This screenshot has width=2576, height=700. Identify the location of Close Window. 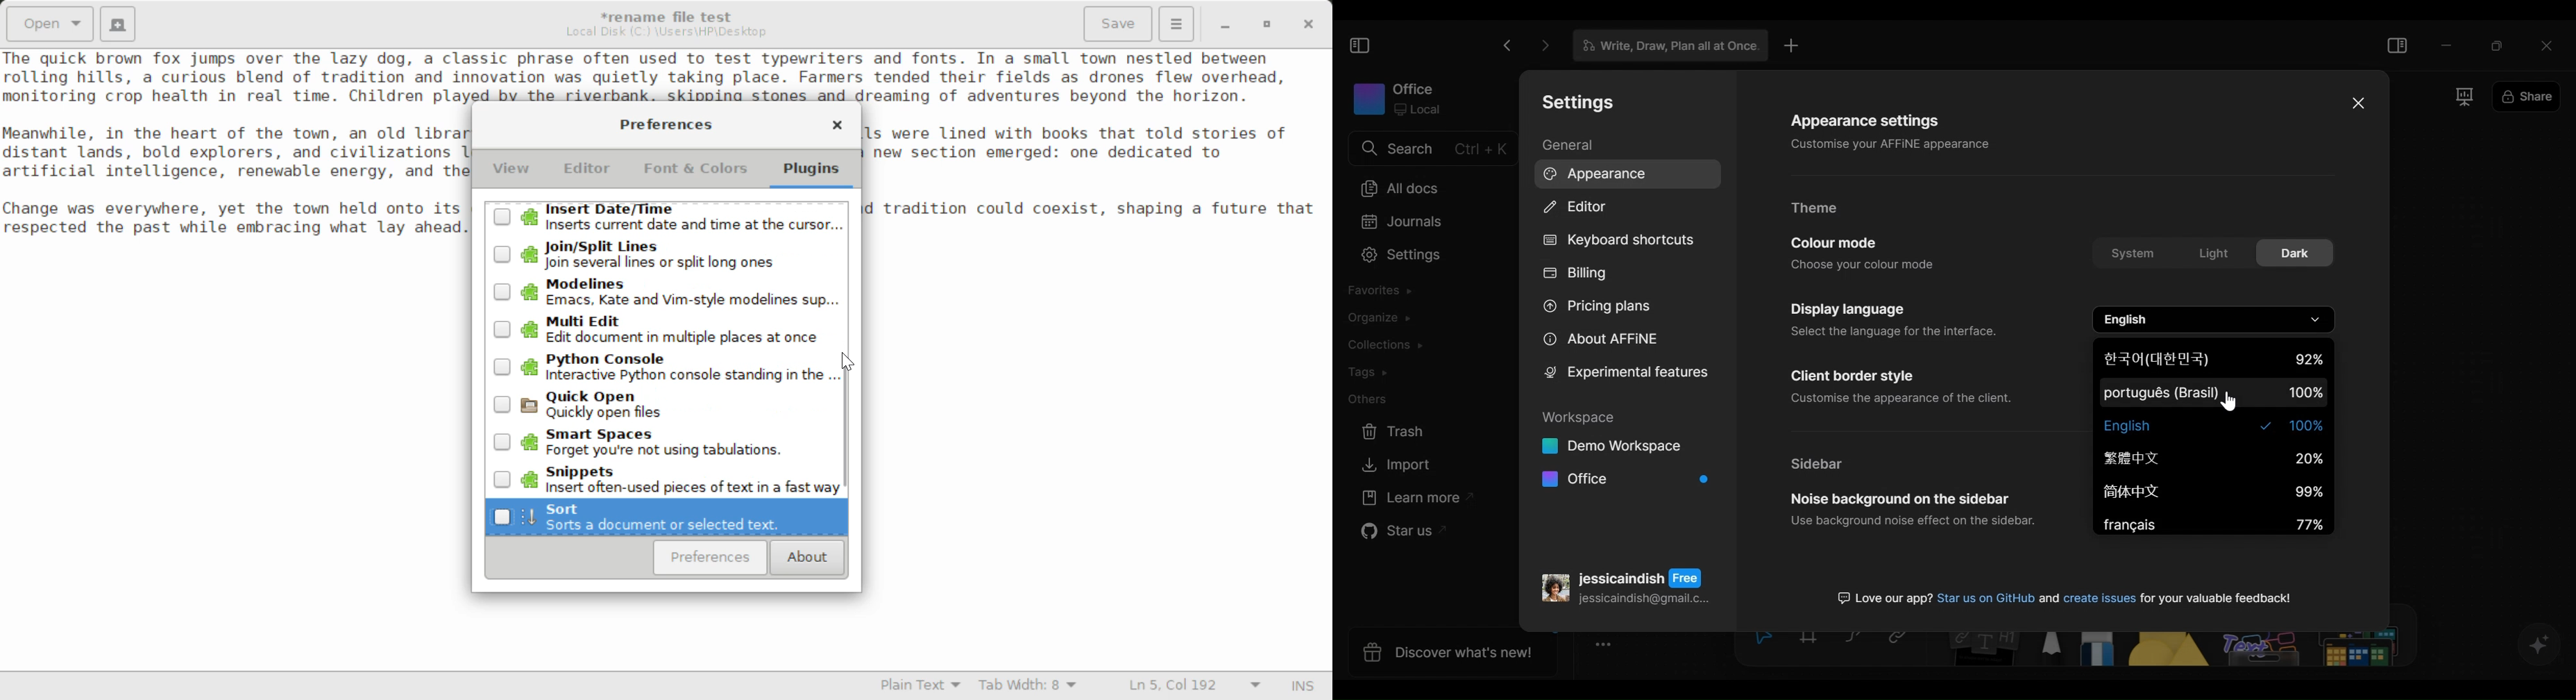
(1310, 23).